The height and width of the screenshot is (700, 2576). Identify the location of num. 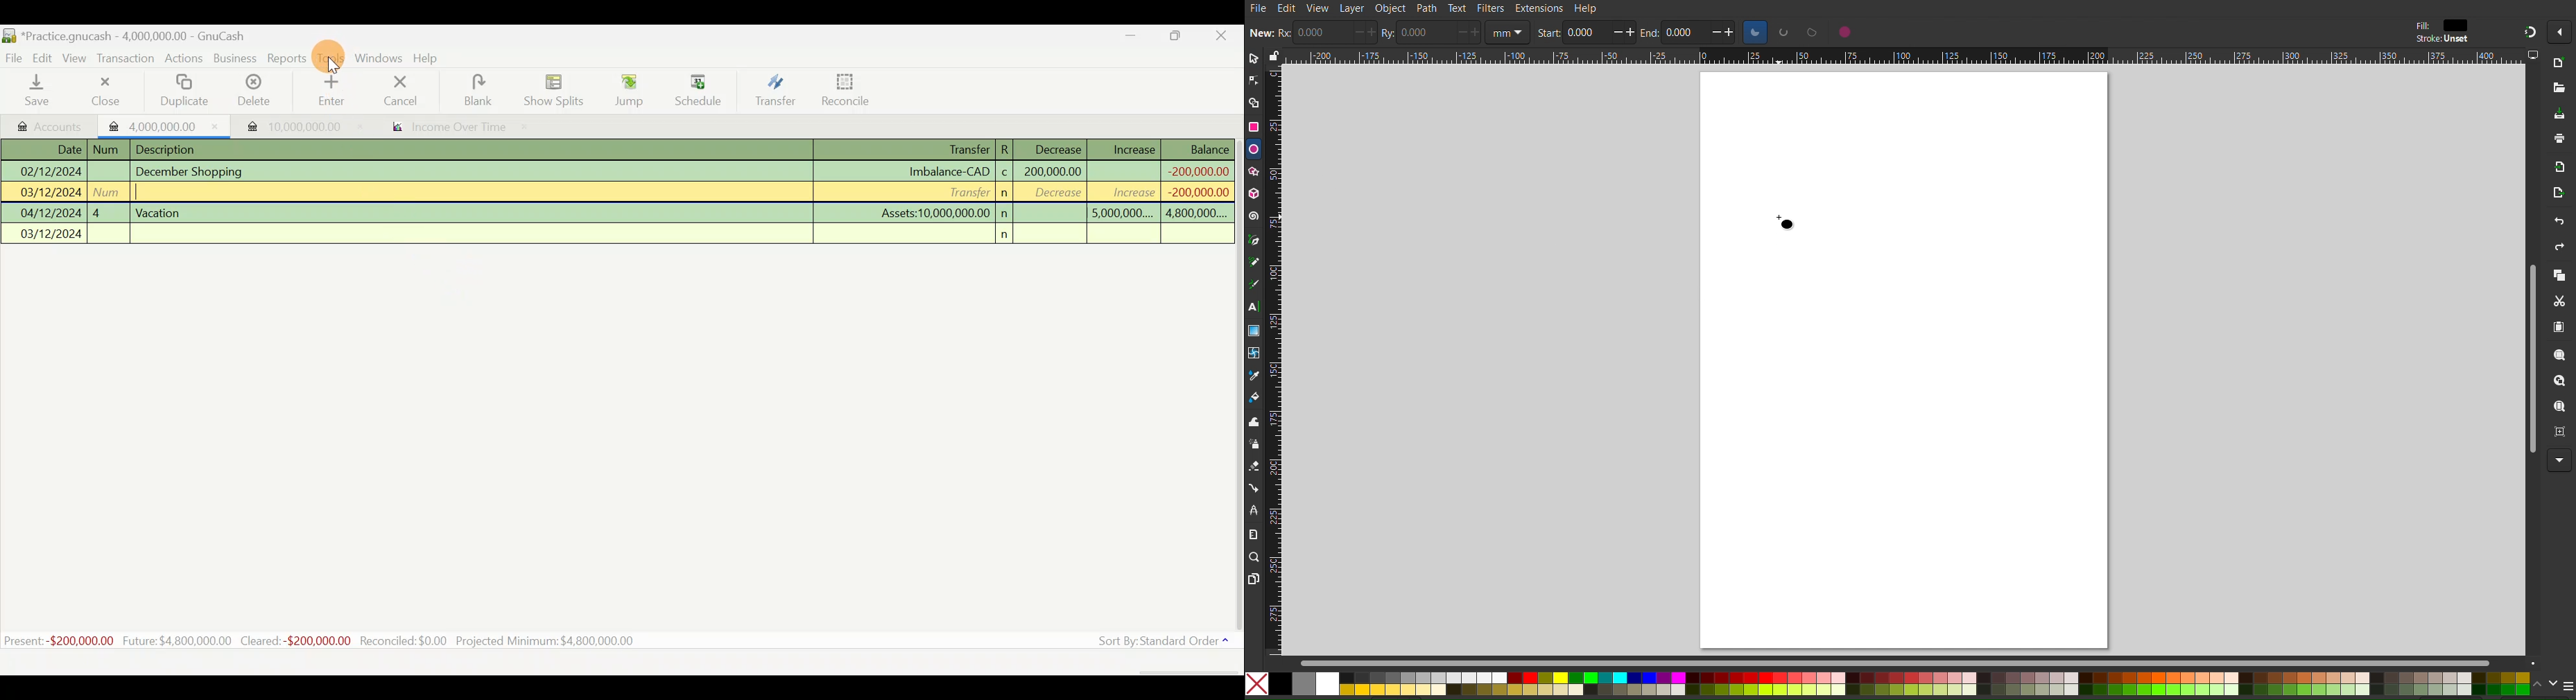
(110, 191).